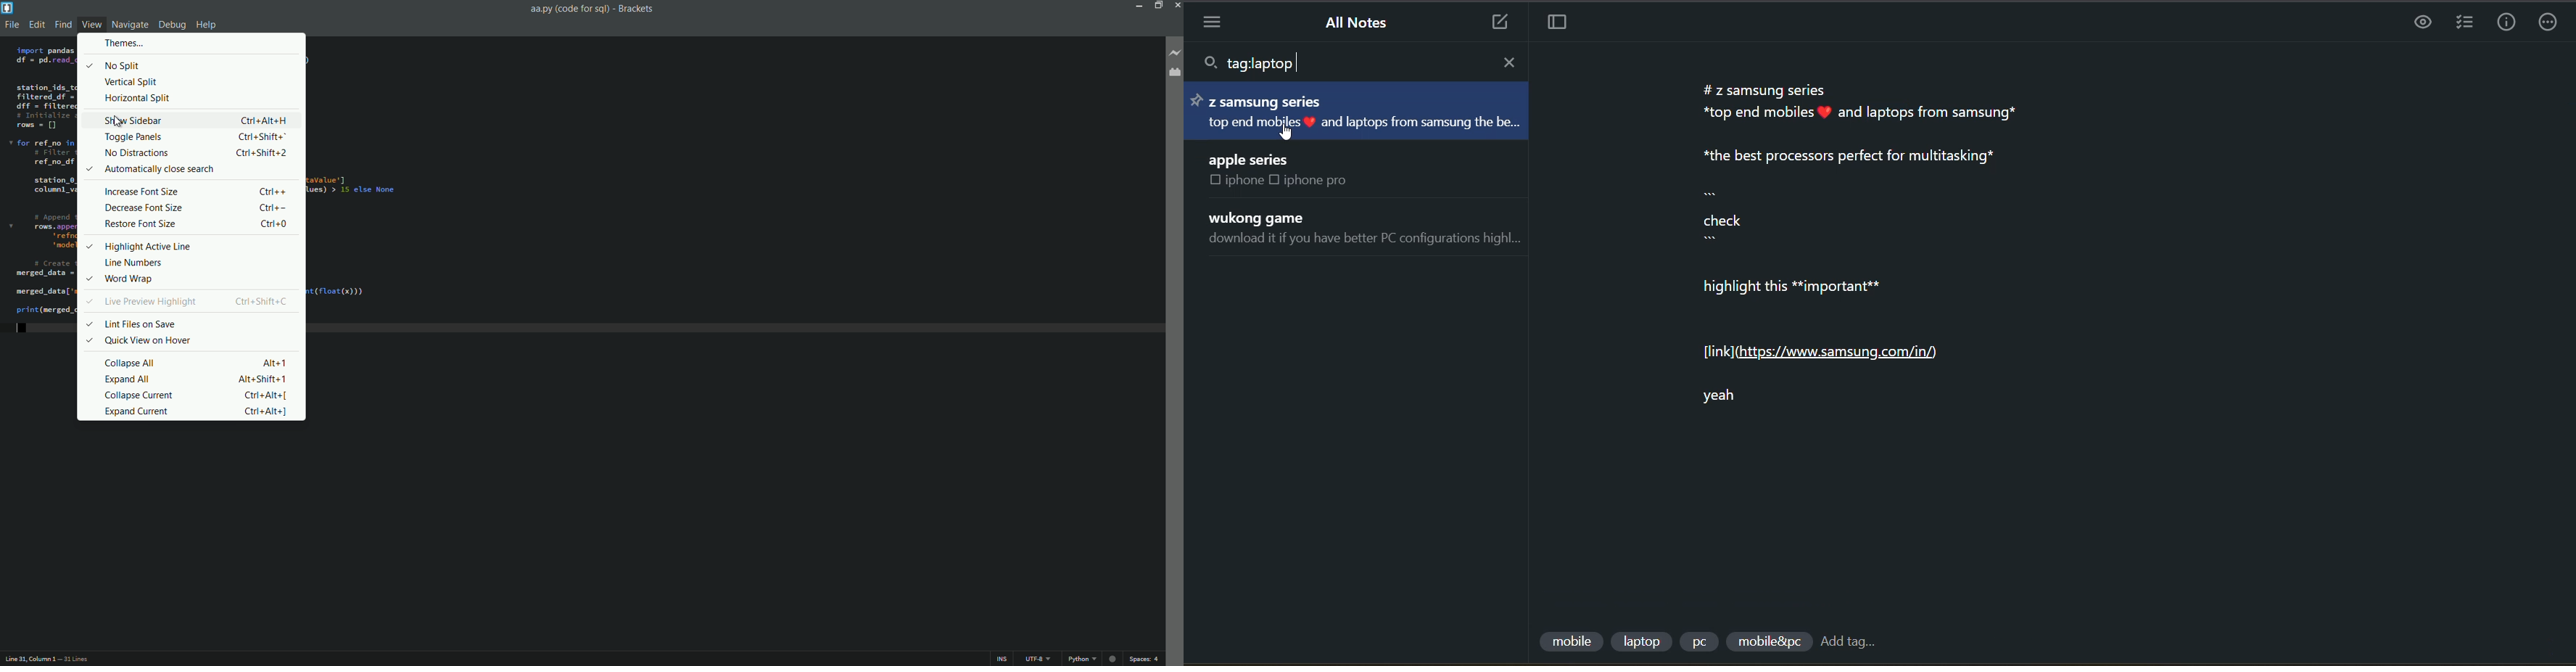 This screenshot has width=2576, height=672. What do you see at coordinates (1325, 181) in the screenshot?
I see ` iphone pro` at bounding box center [1325, 181].